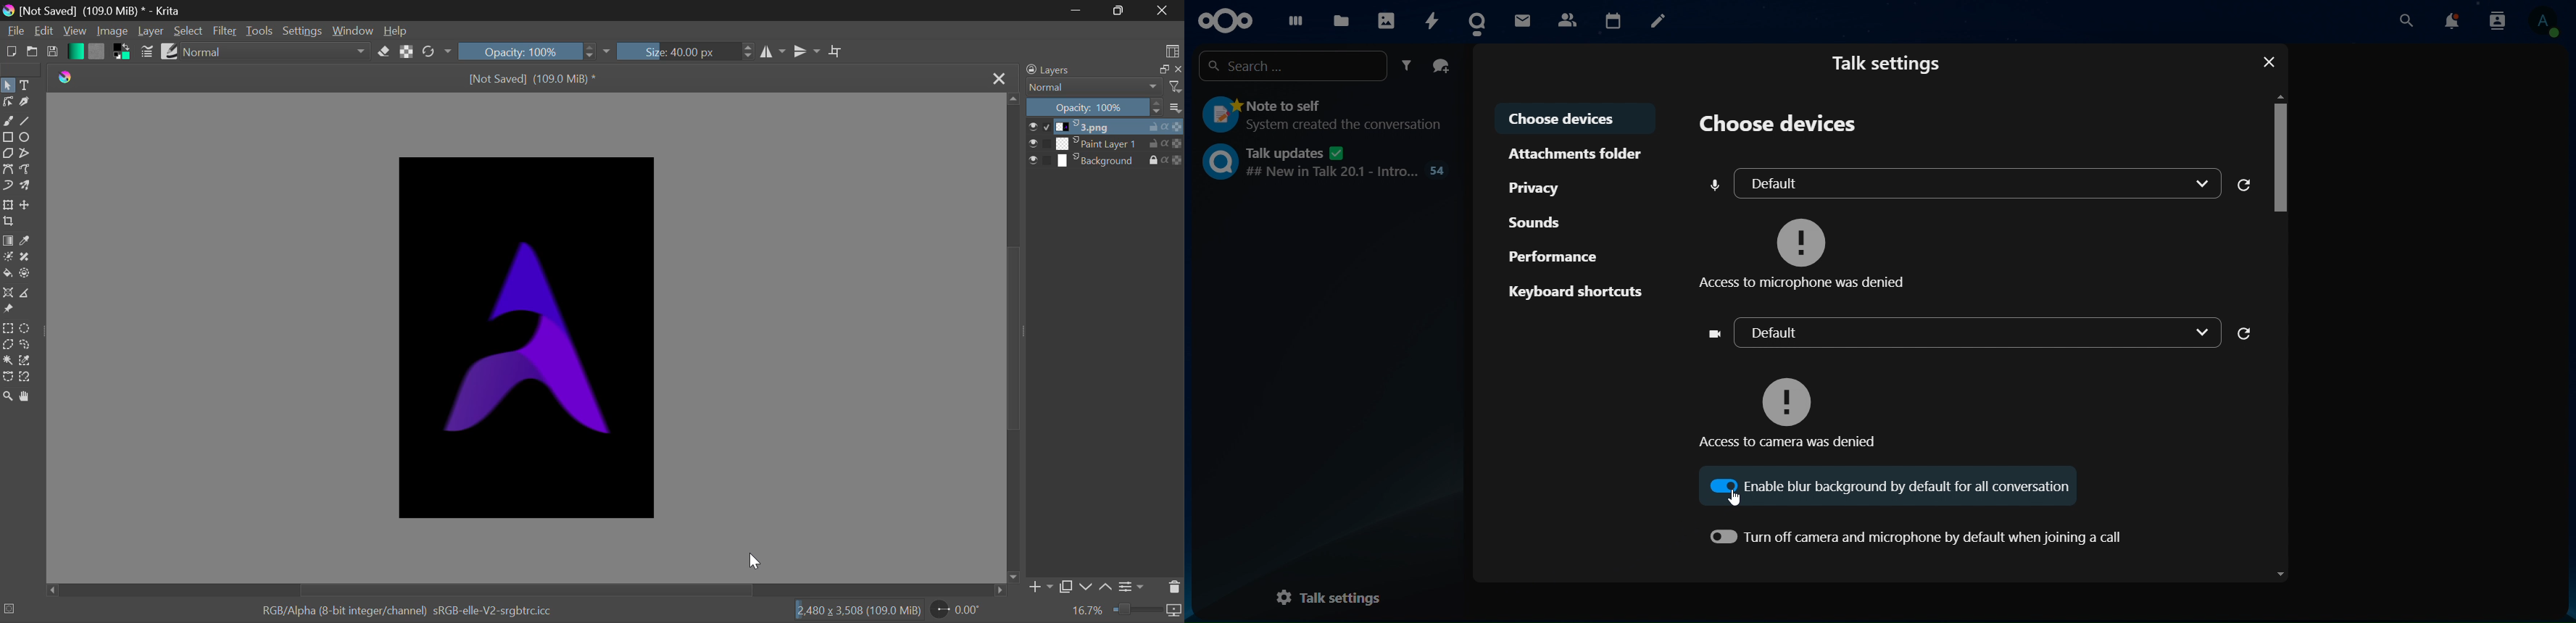 The width and height of the screenshot is (2576, 644). What do you see at coordinates (7, 376) in the screenshot?
I see `Bezier Curve Selection Tool` at bounding box center [7, 376].